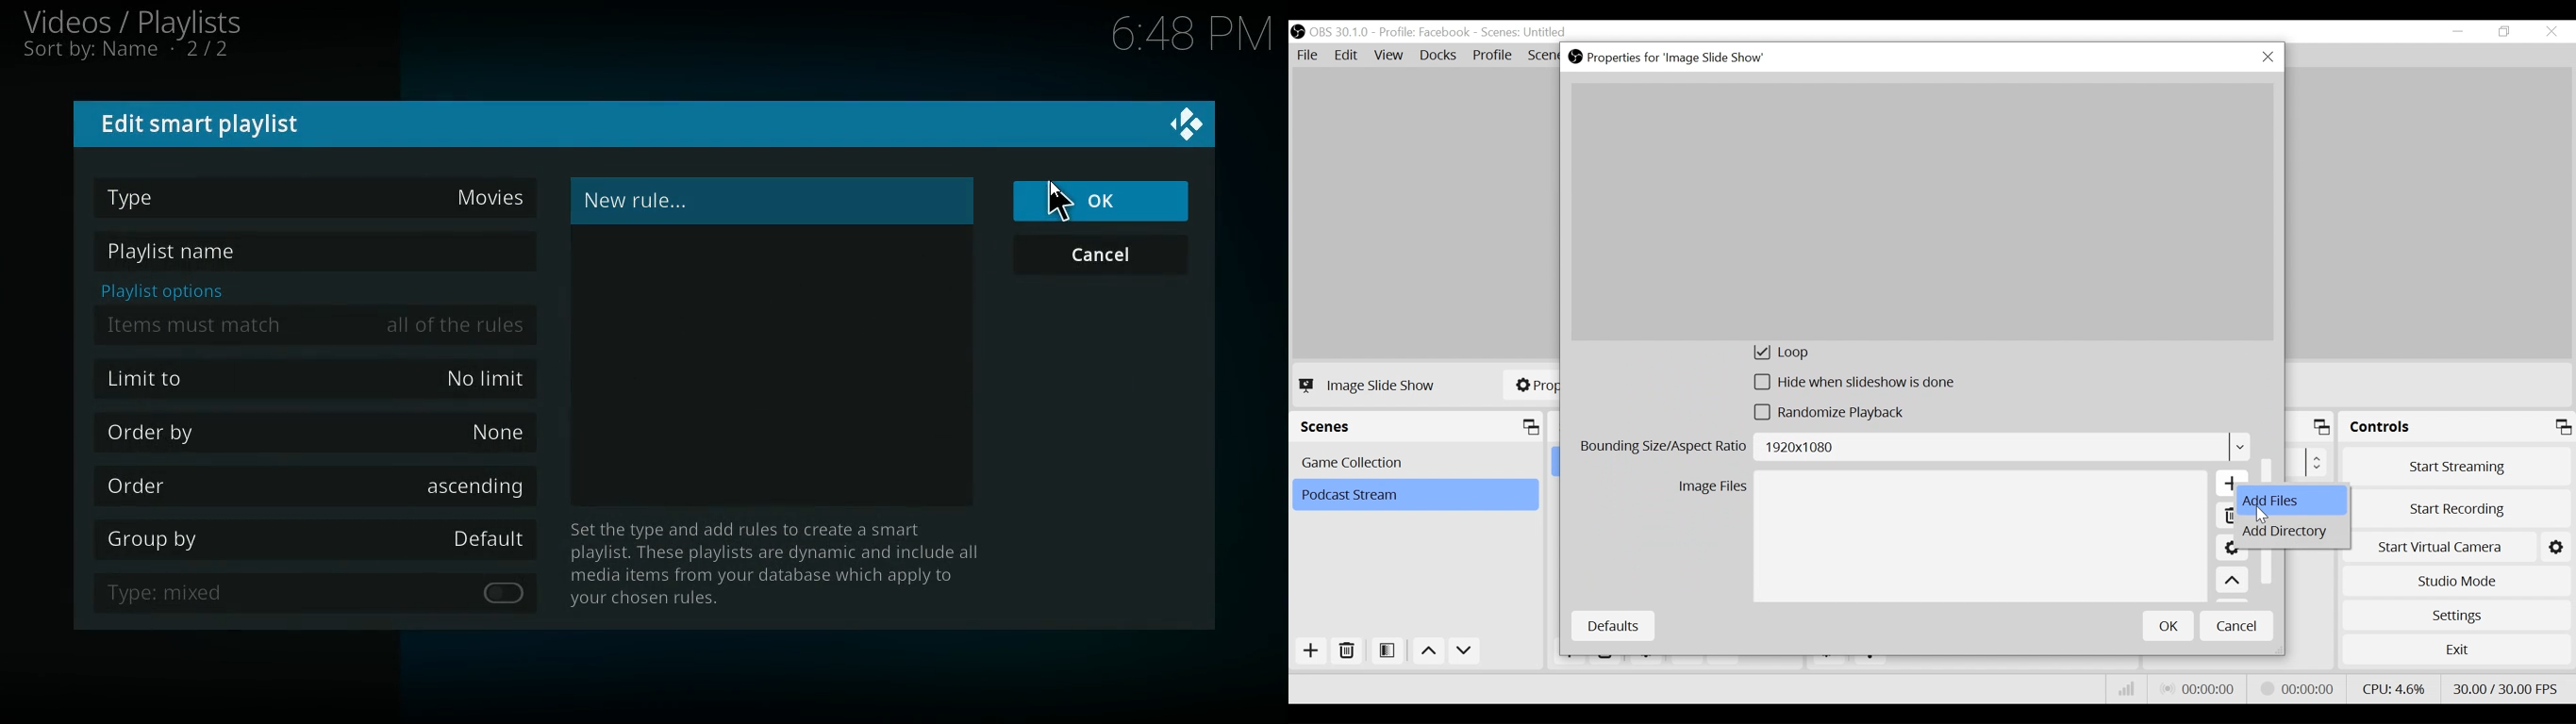  I want to click on Scene , so click(1415, 495).